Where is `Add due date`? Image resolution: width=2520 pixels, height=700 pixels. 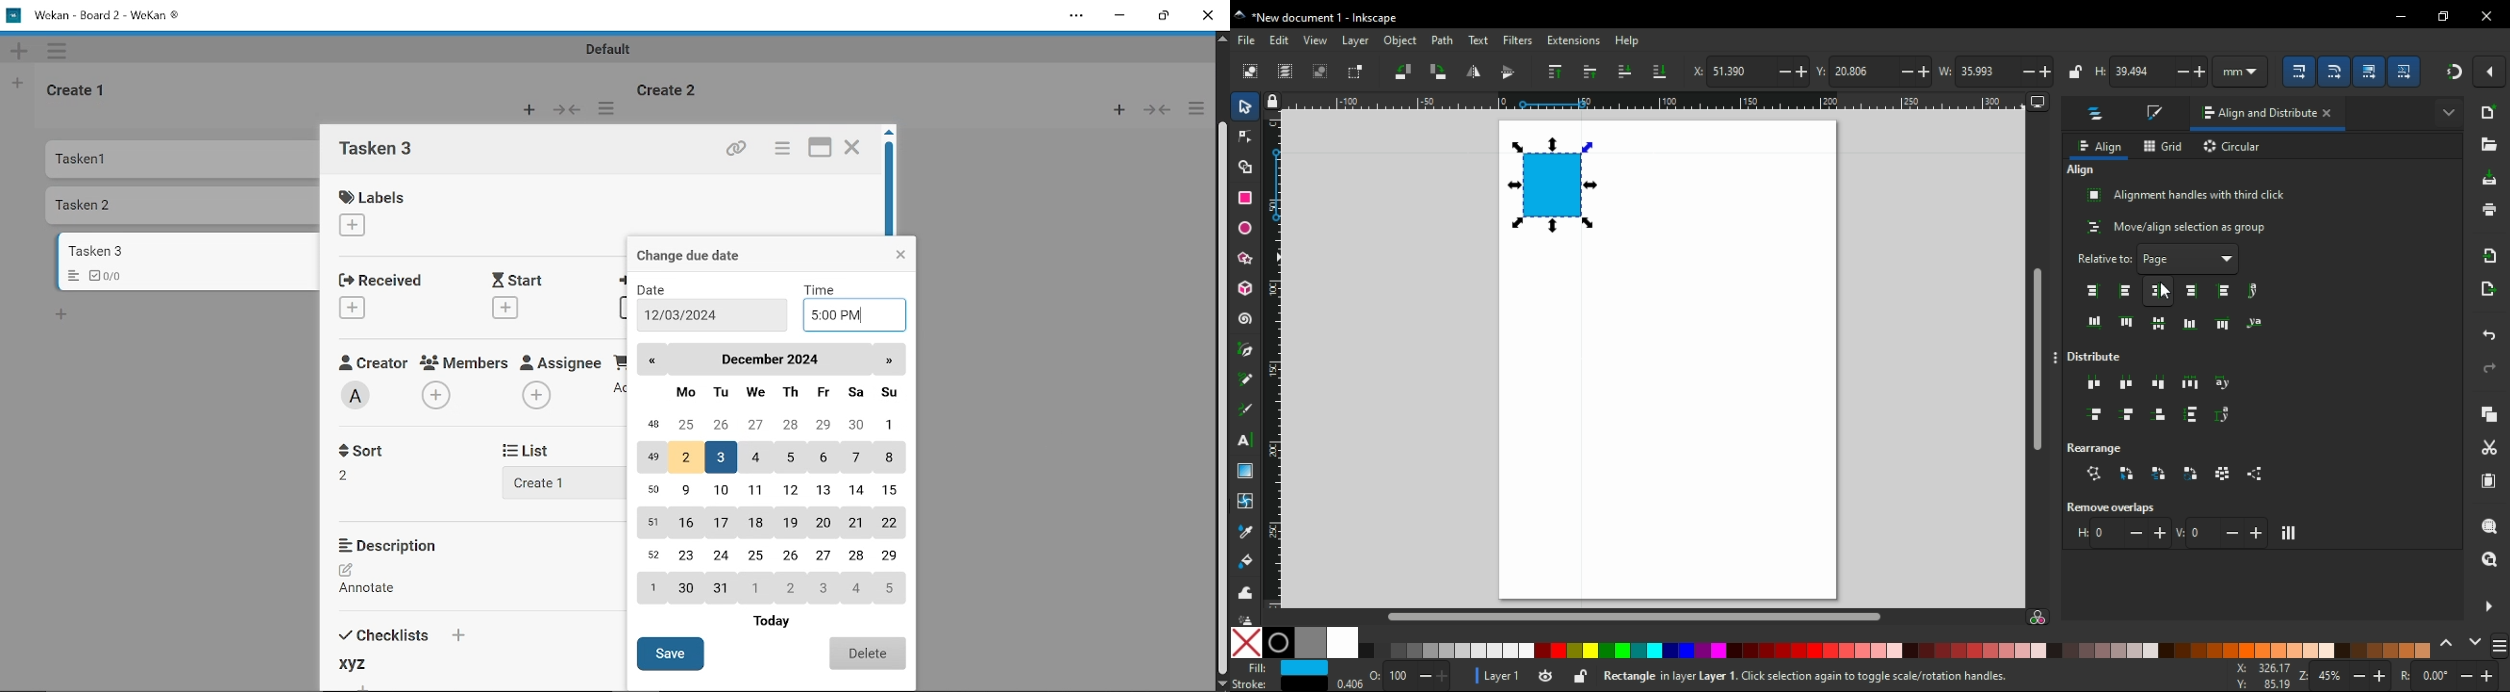
Add due date is located at coordinates (625, 309).